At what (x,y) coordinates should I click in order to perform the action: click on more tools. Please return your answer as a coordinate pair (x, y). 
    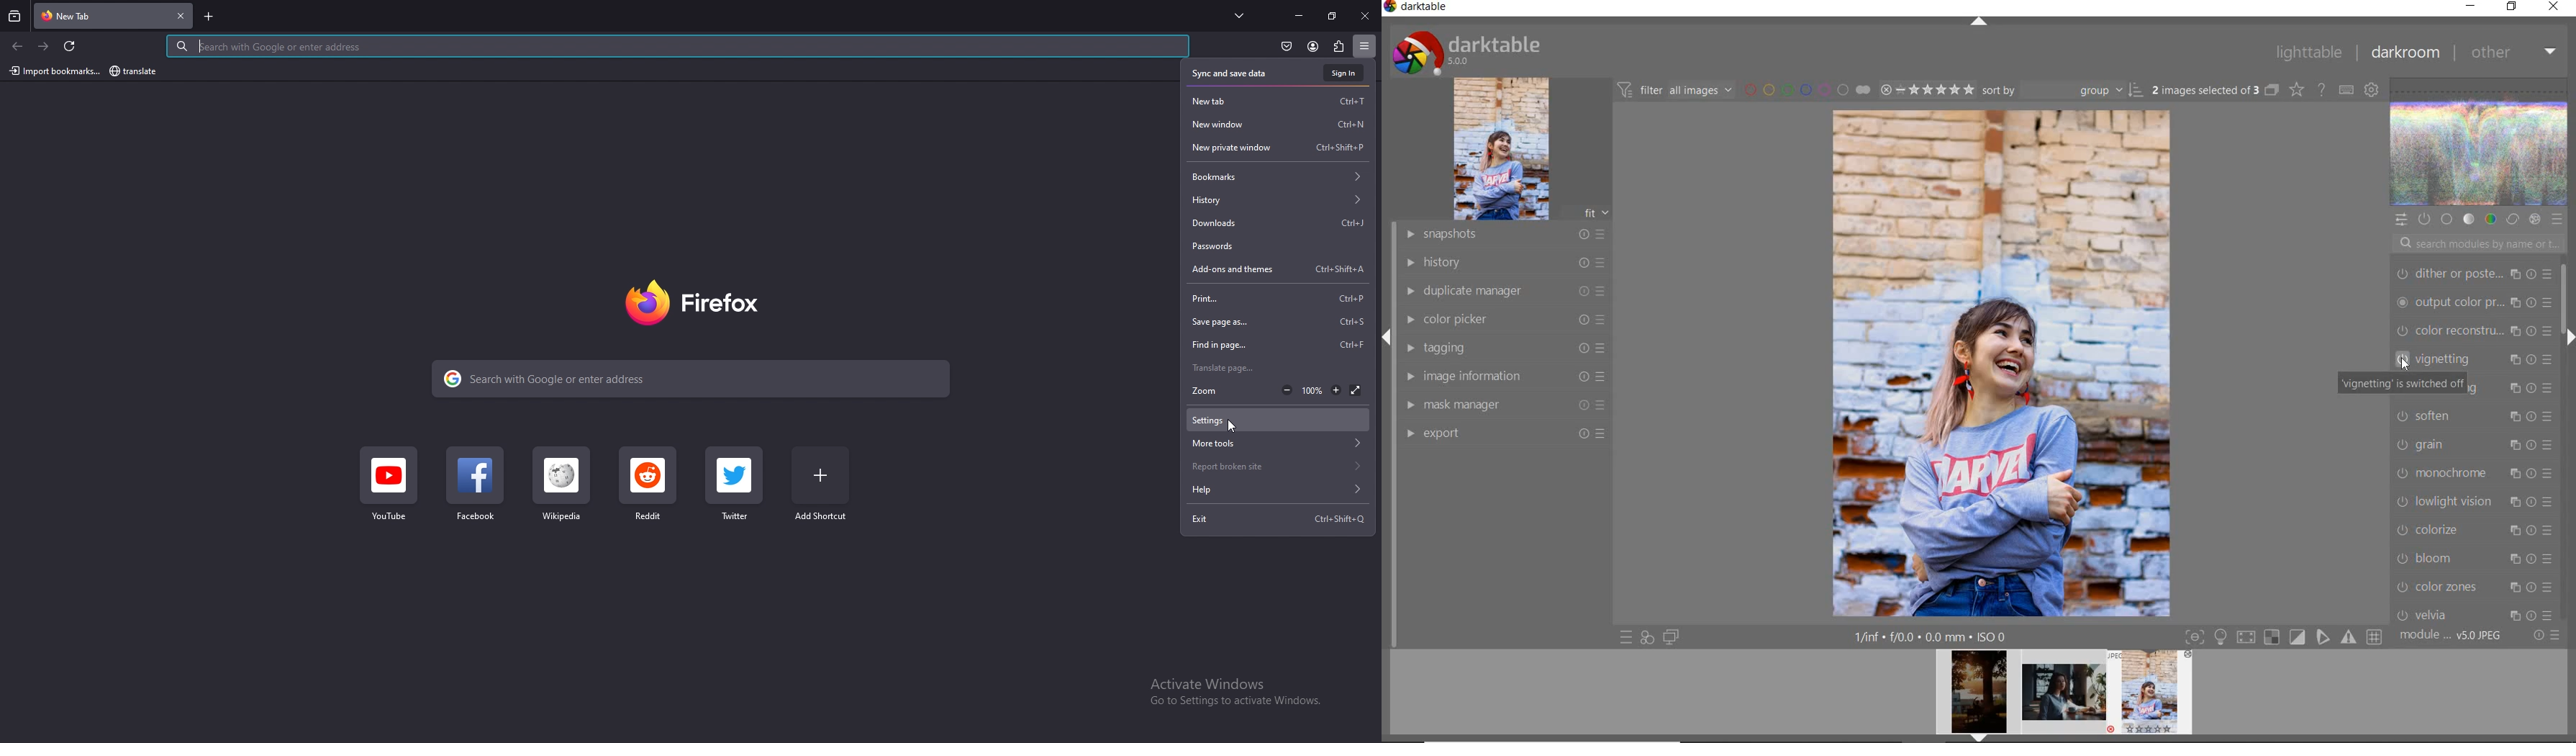
    Looking at the image, I should click on (1277, 443).